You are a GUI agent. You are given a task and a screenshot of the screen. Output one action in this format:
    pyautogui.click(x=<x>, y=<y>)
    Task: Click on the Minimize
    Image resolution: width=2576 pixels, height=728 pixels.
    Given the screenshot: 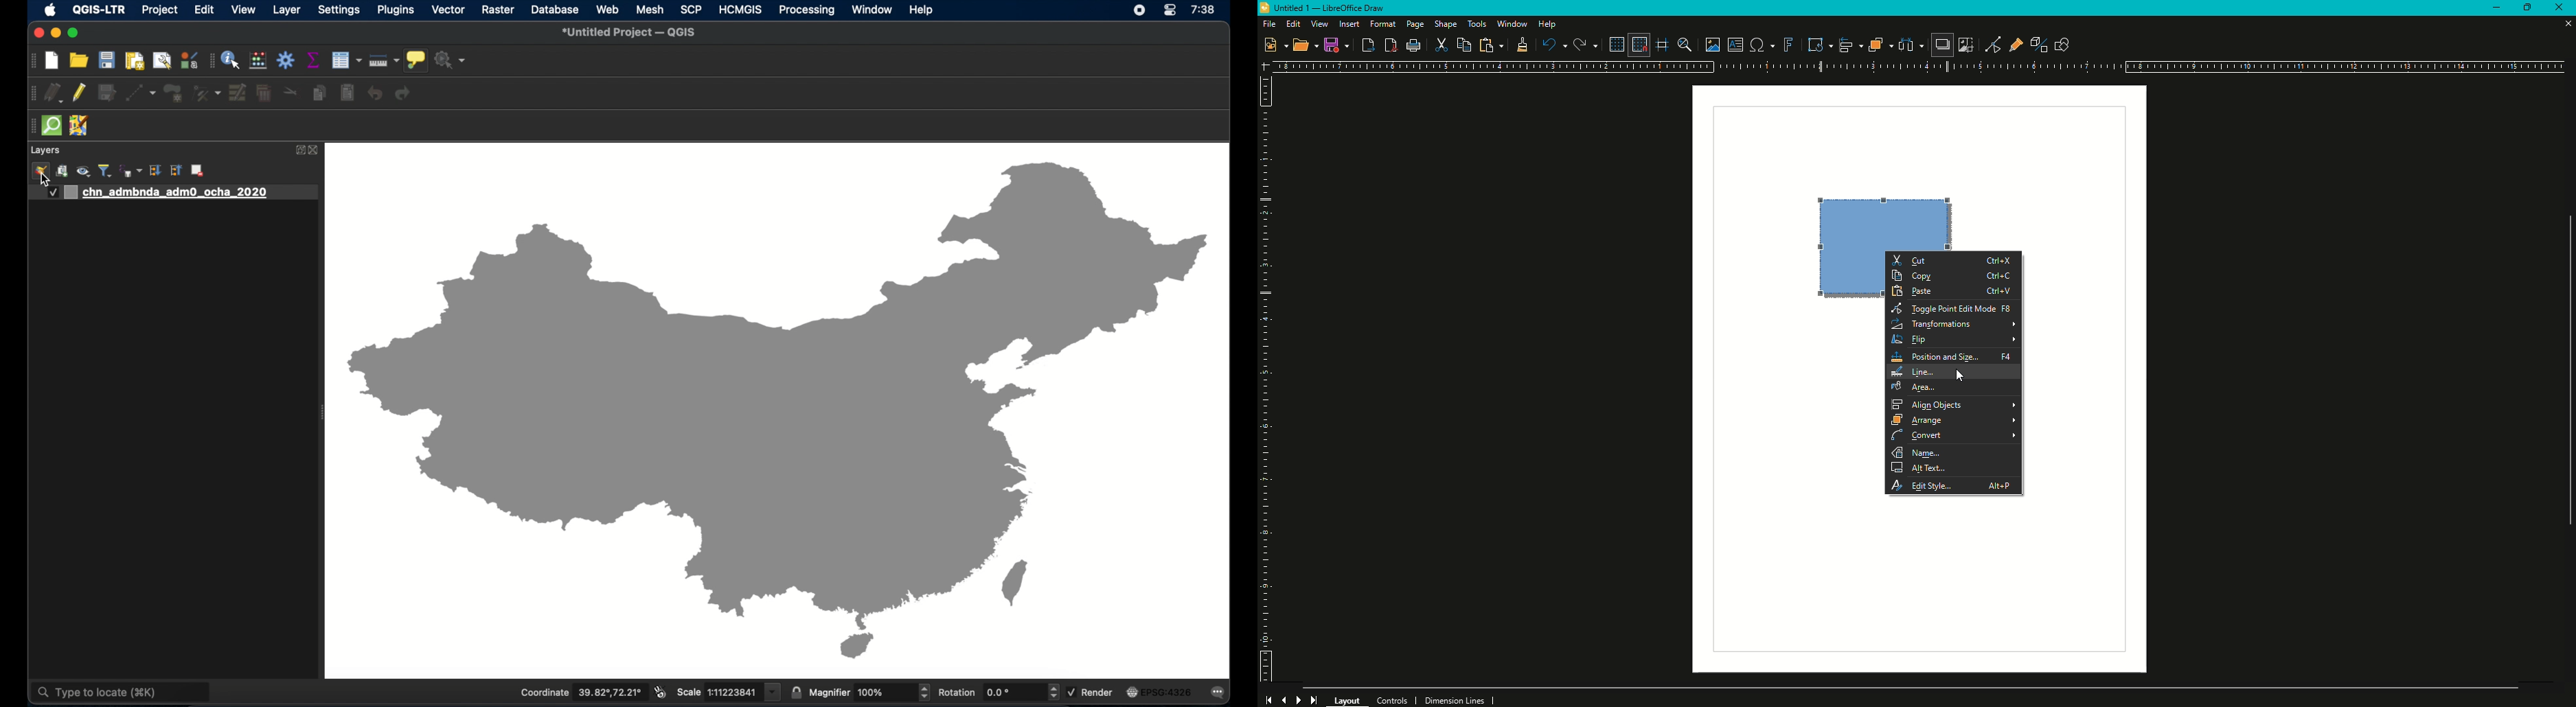 What is the action you would take?
    pyautogui.click(x=2489, y=10)
    